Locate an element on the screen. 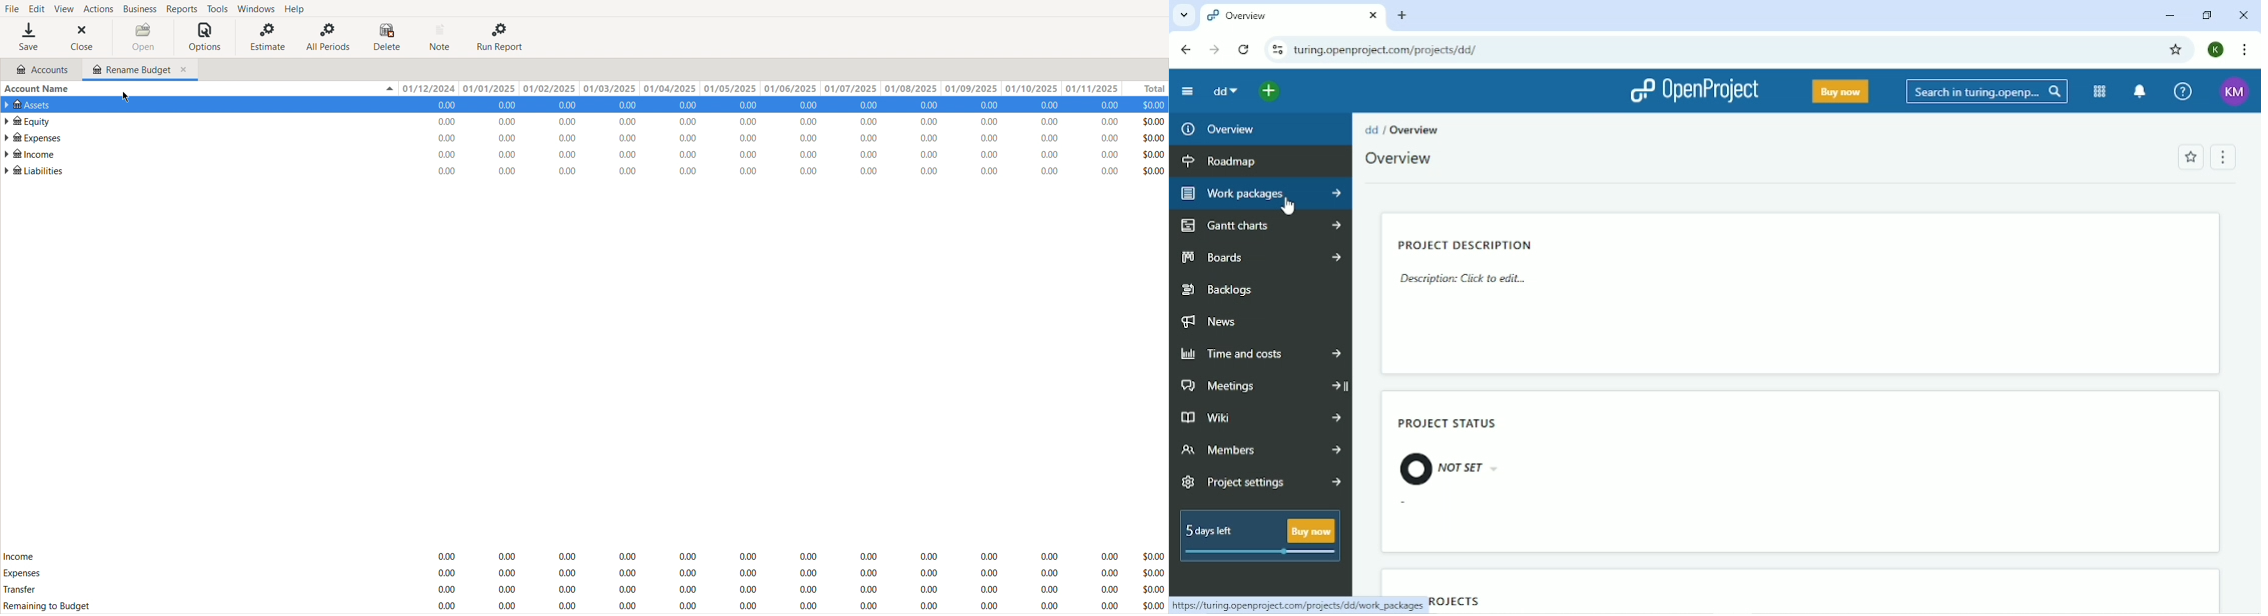  Close is located at coordinates (2245, 15).